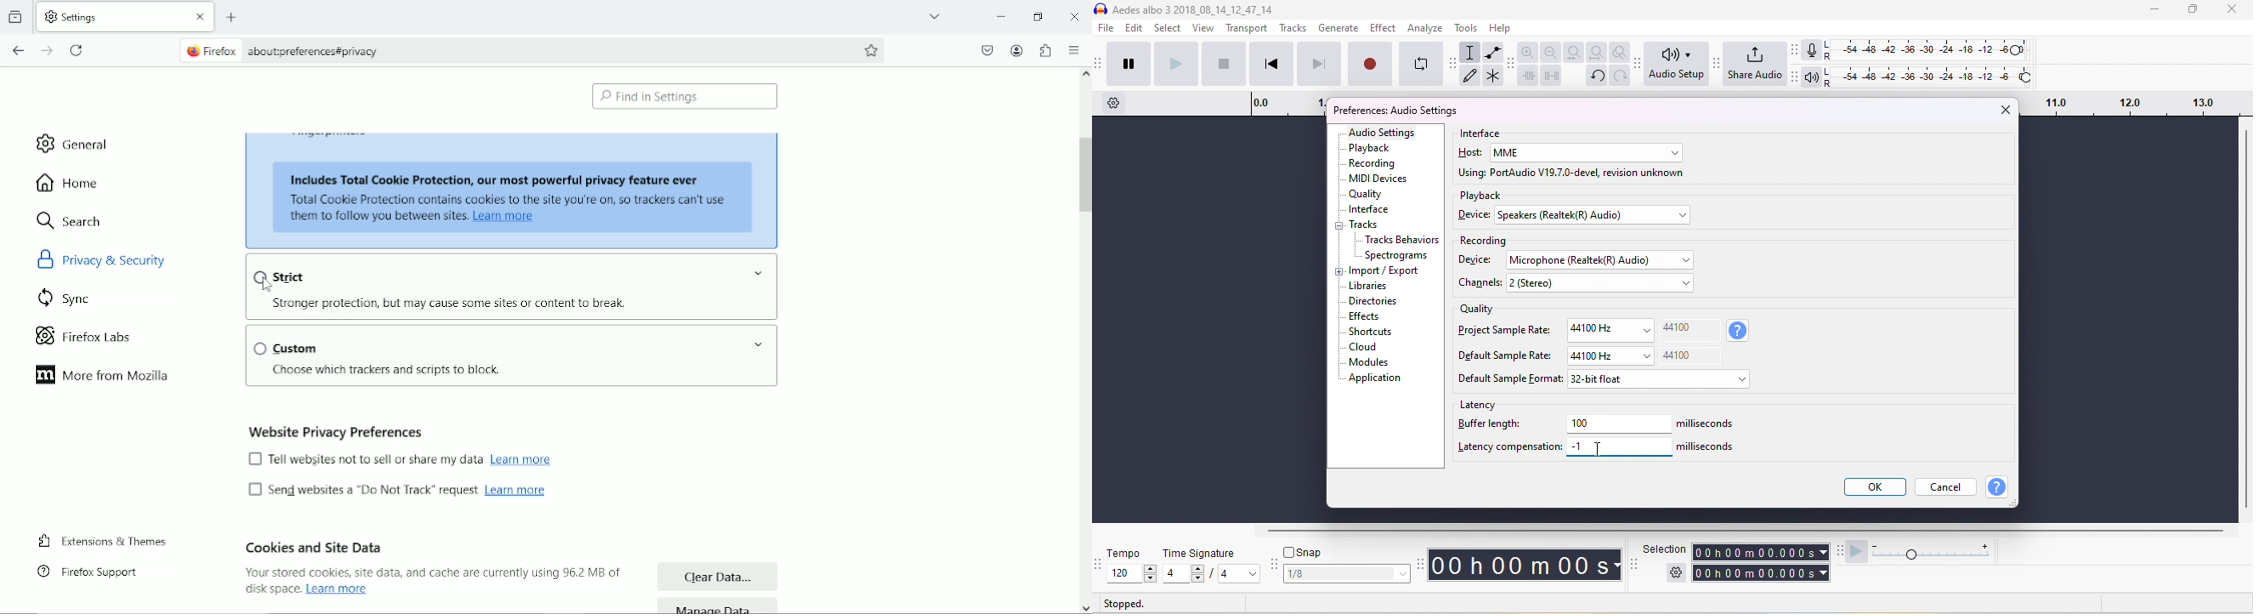 The width and height of the screenshot is (2268, 616). I want to click on trim outside slection, so click(1531, 78).